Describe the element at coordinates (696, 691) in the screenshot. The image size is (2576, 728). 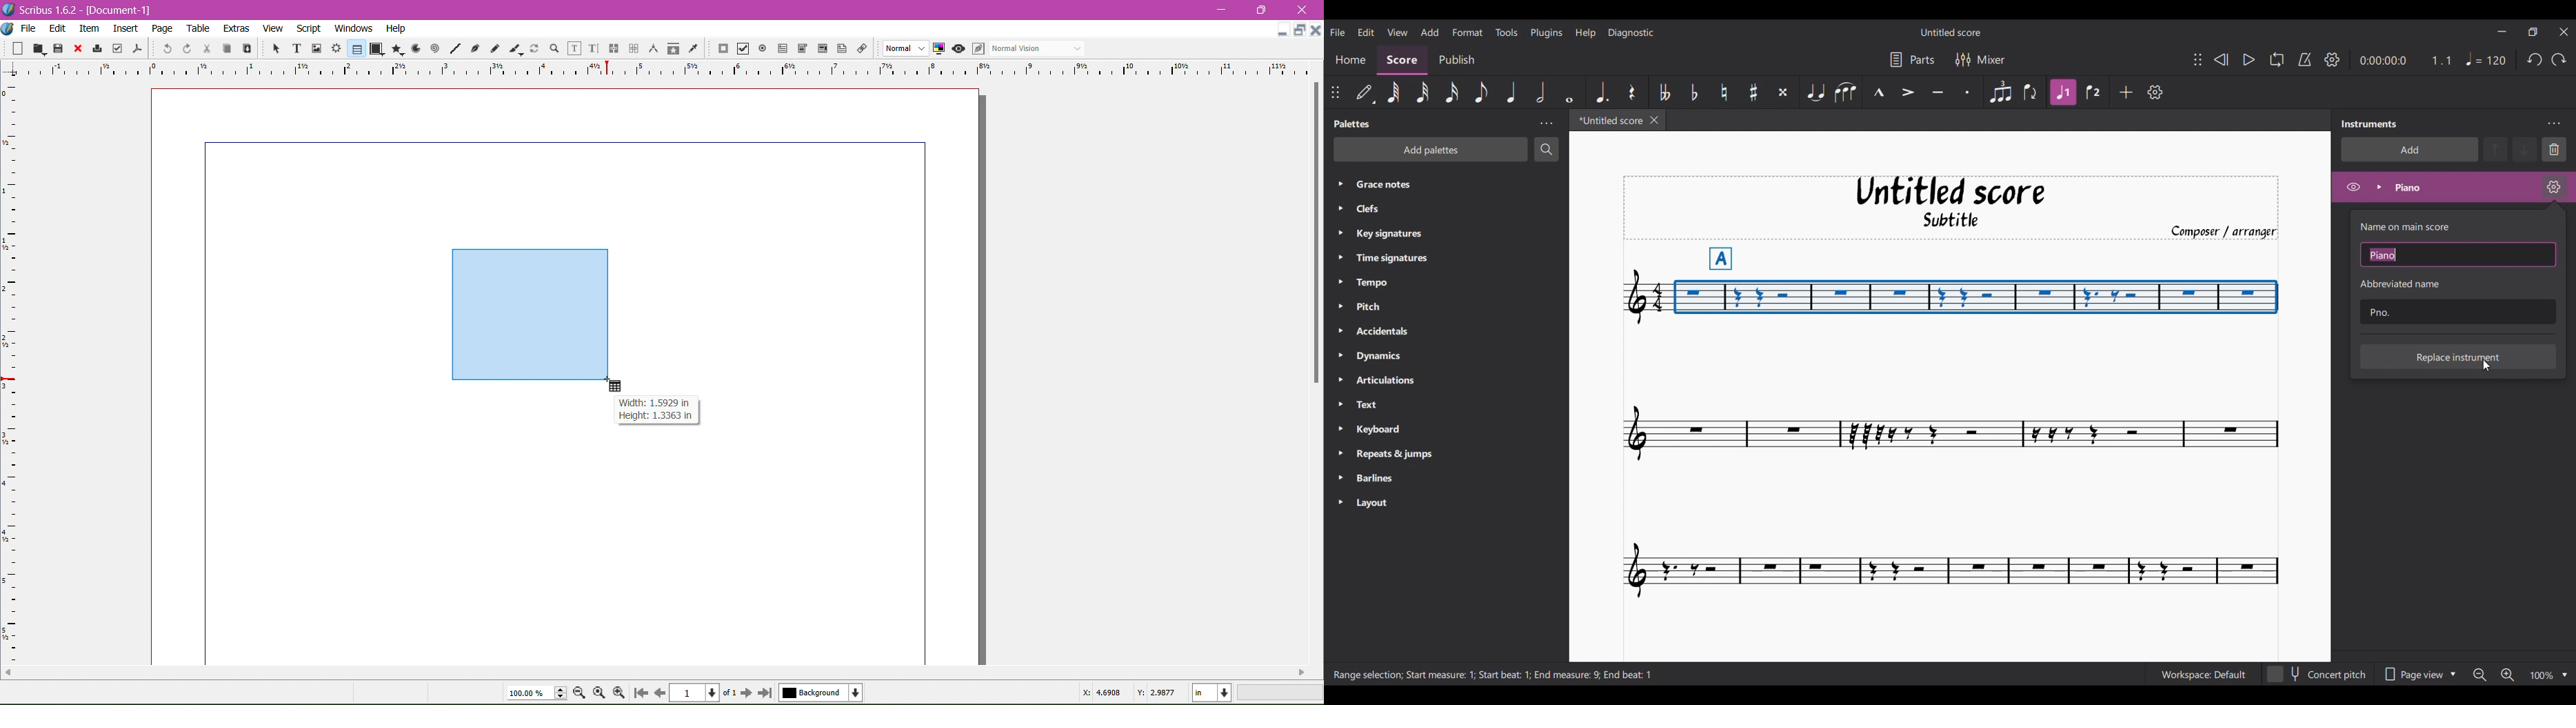
I see `Current Page` at that location.